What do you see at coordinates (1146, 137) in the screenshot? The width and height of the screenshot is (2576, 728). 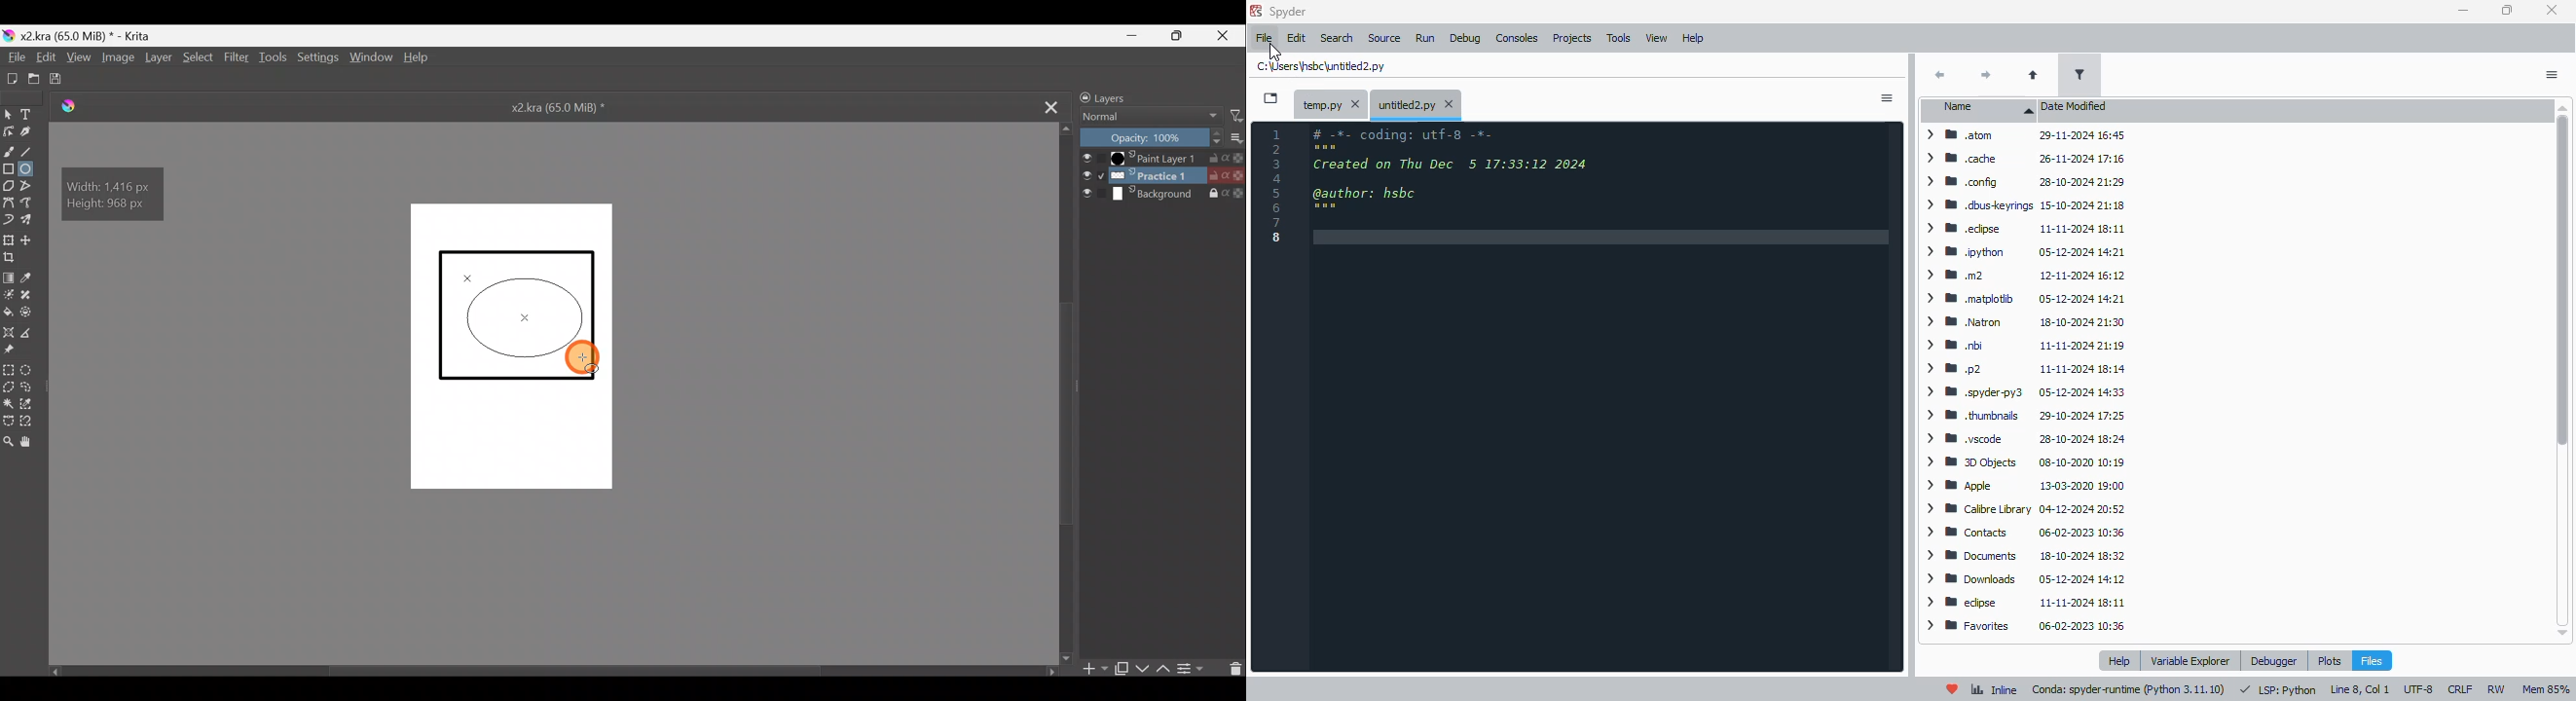 I see `Opacity: 100%` at bounding box center [1146, 137].